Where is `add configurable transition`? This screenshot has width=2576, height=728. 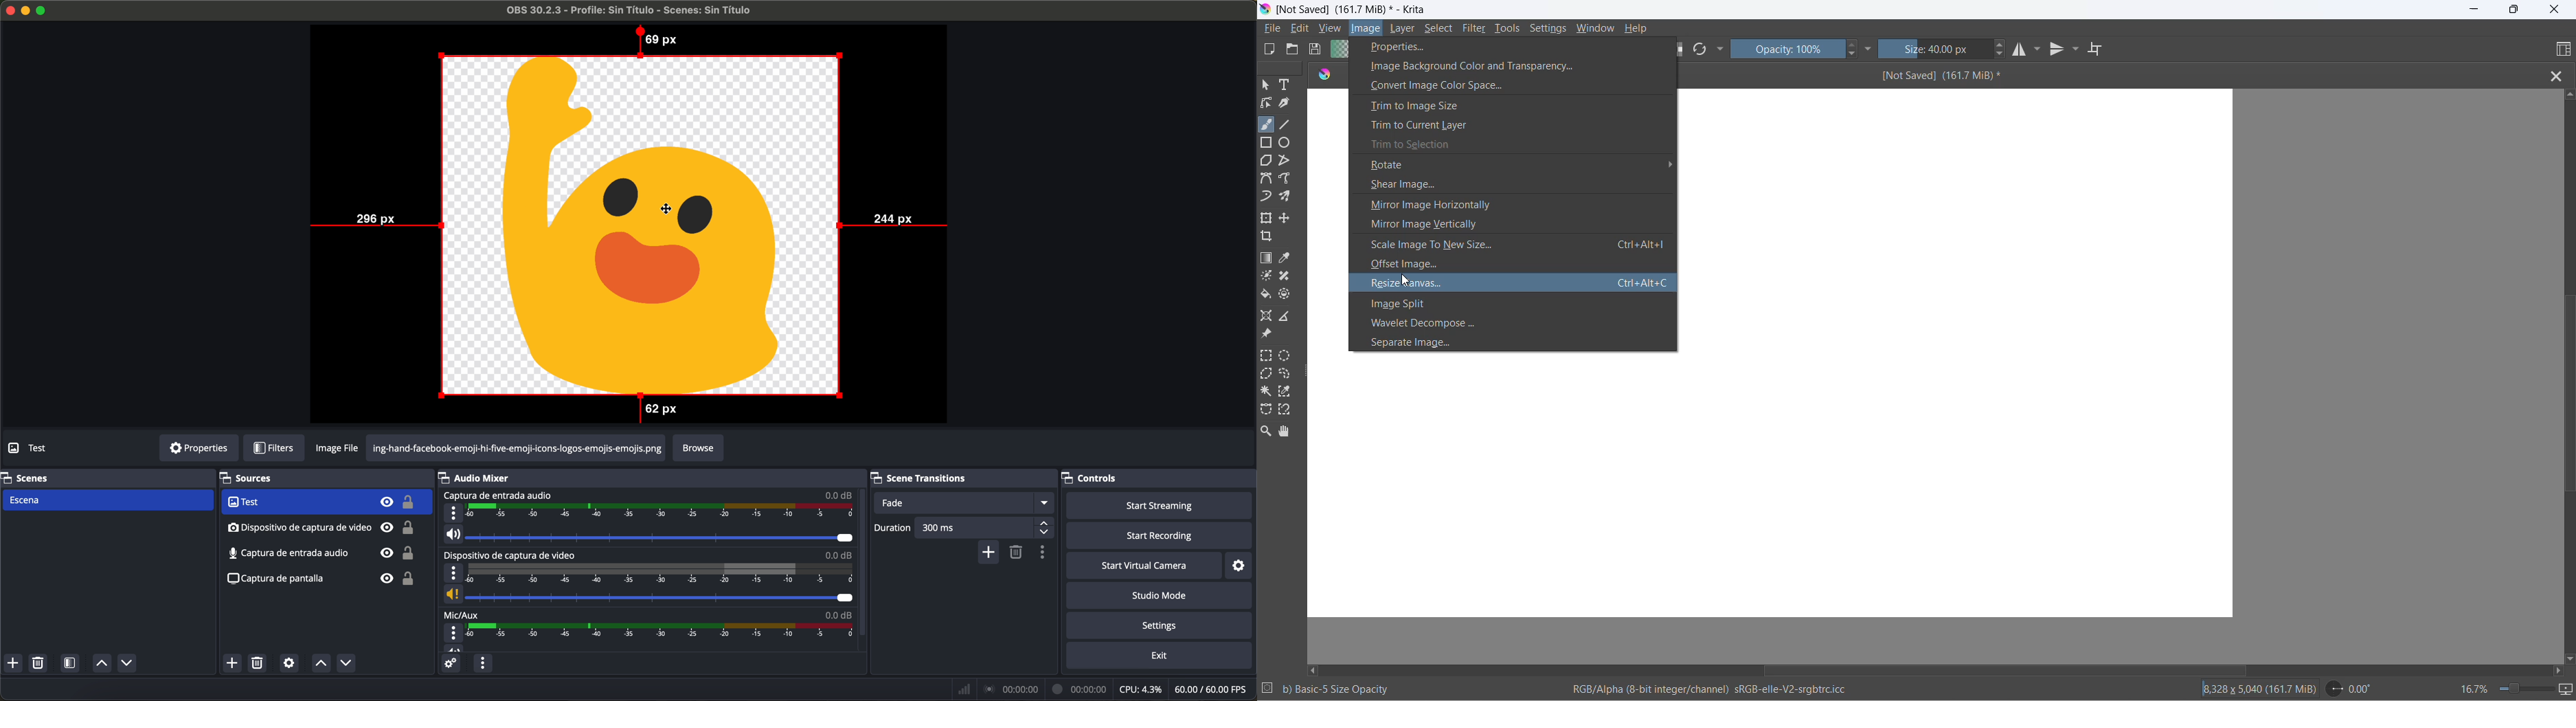 add configurable transition is located at coordinates (990, 553).